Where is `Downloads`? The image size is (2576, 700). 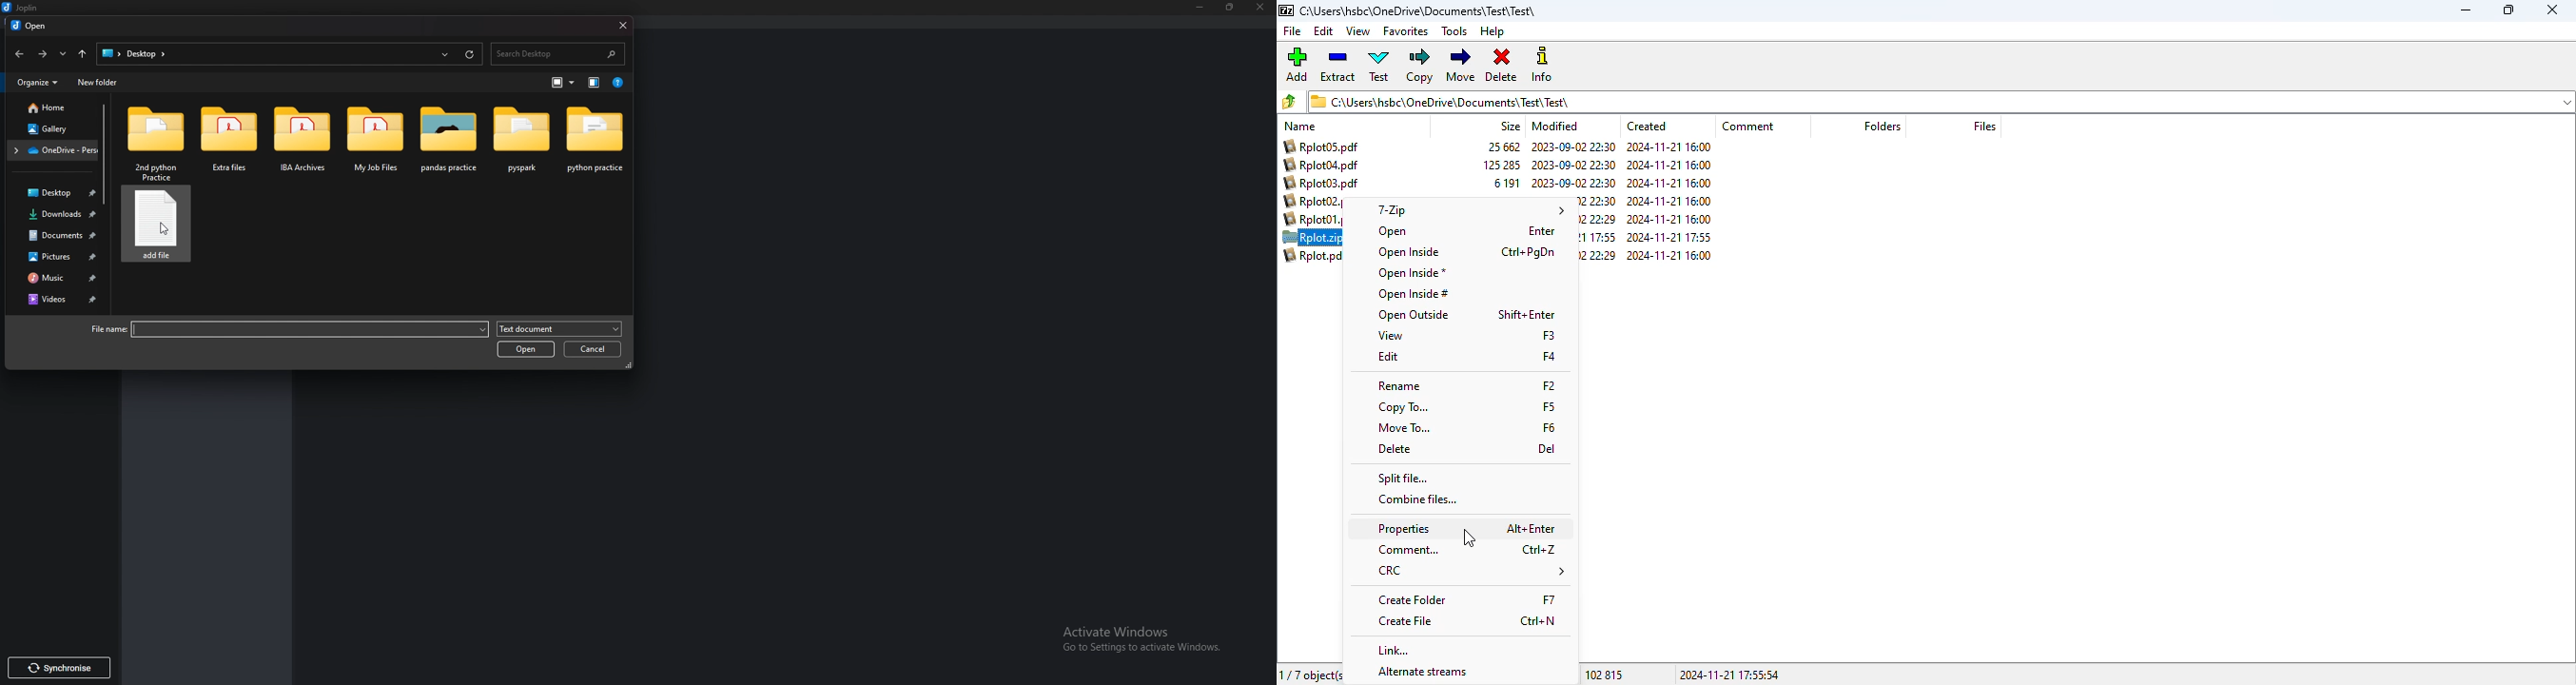 Downloads is located at coordinates (59, 215).